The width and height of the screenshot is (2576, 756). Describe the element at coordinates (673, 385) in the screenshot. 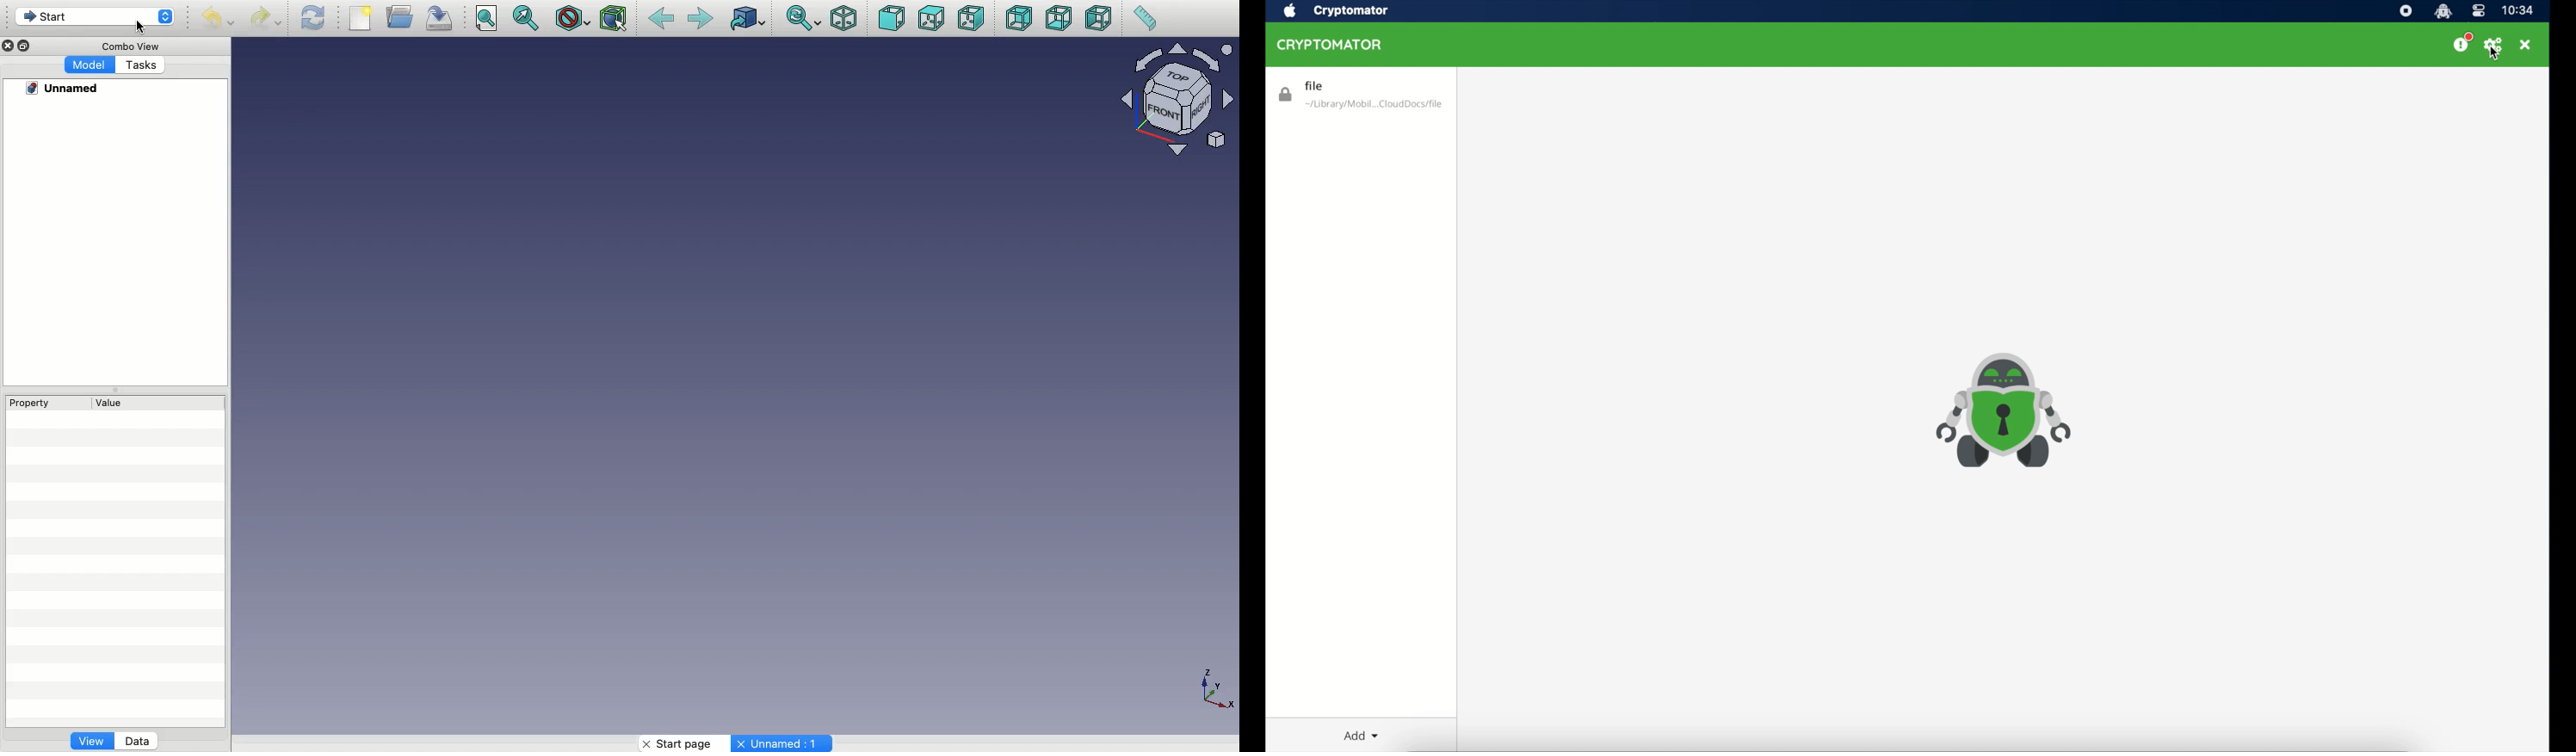

I see `` at that location.